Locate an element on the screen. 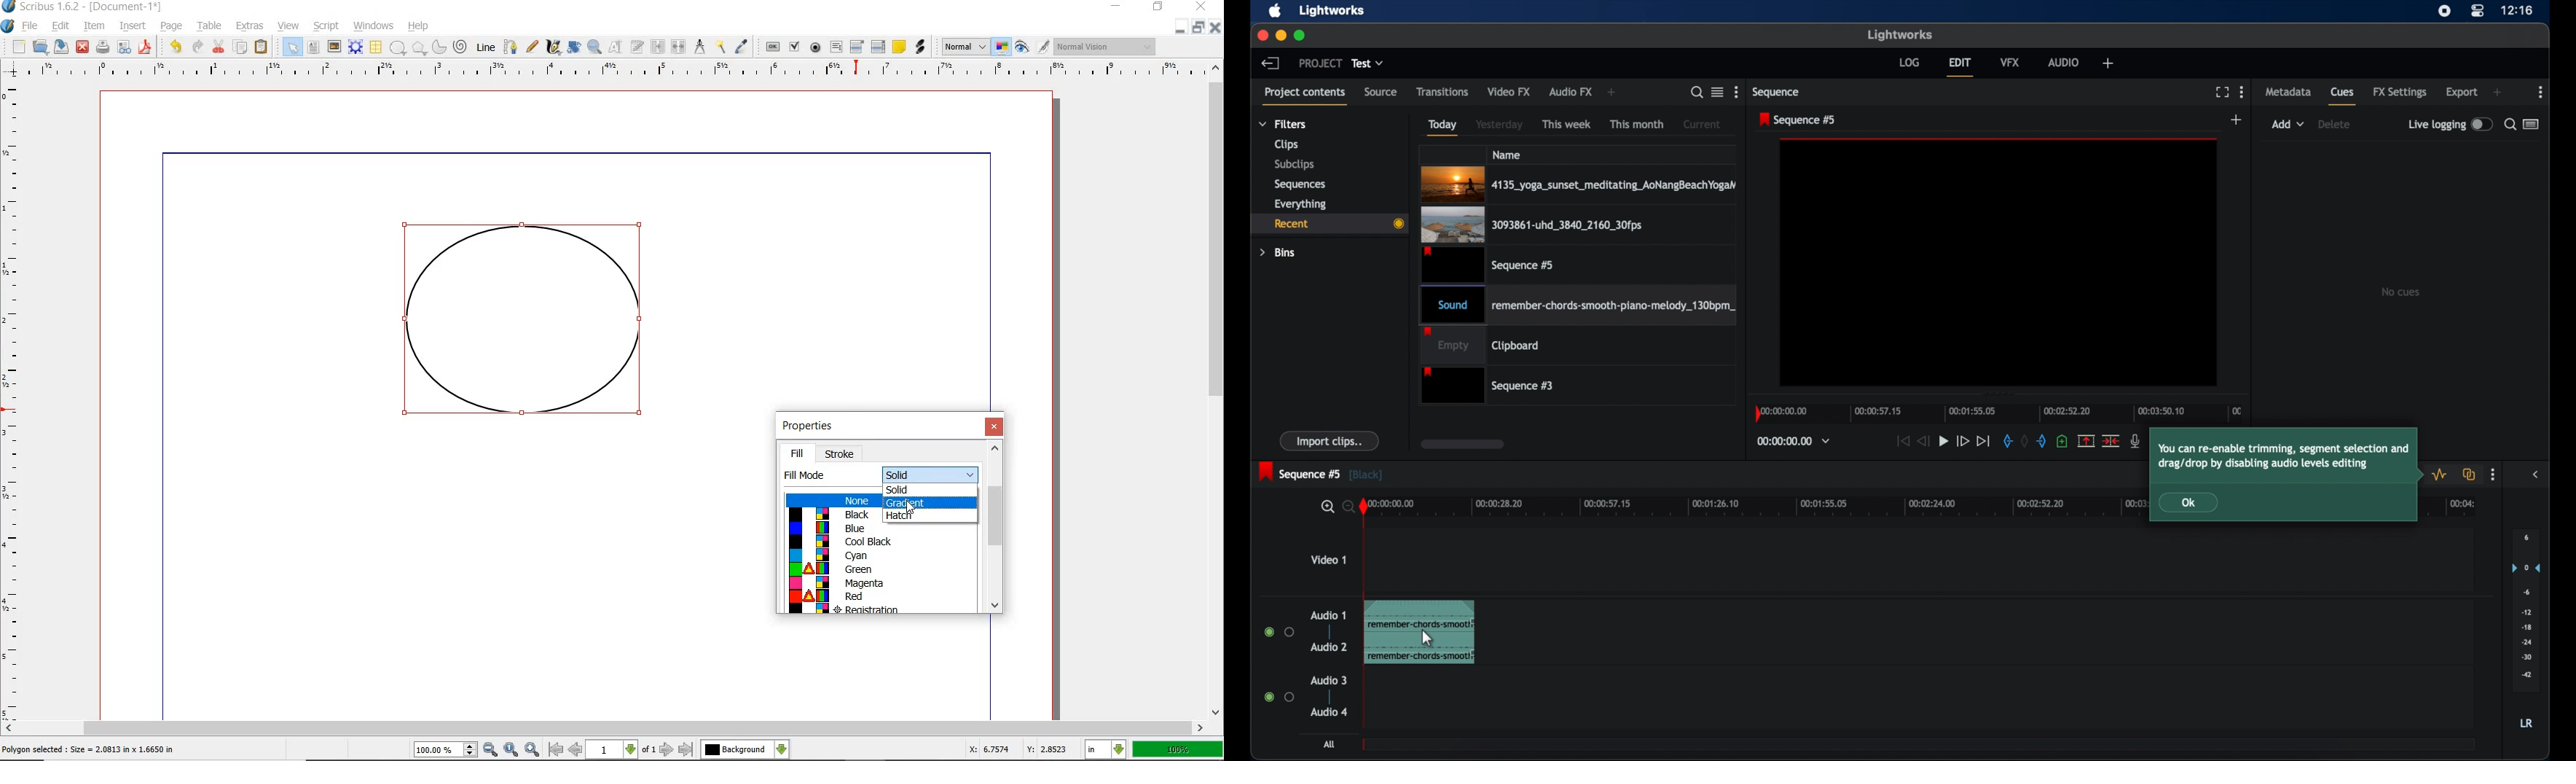  SHAPE is located at coordinates (397, 48).